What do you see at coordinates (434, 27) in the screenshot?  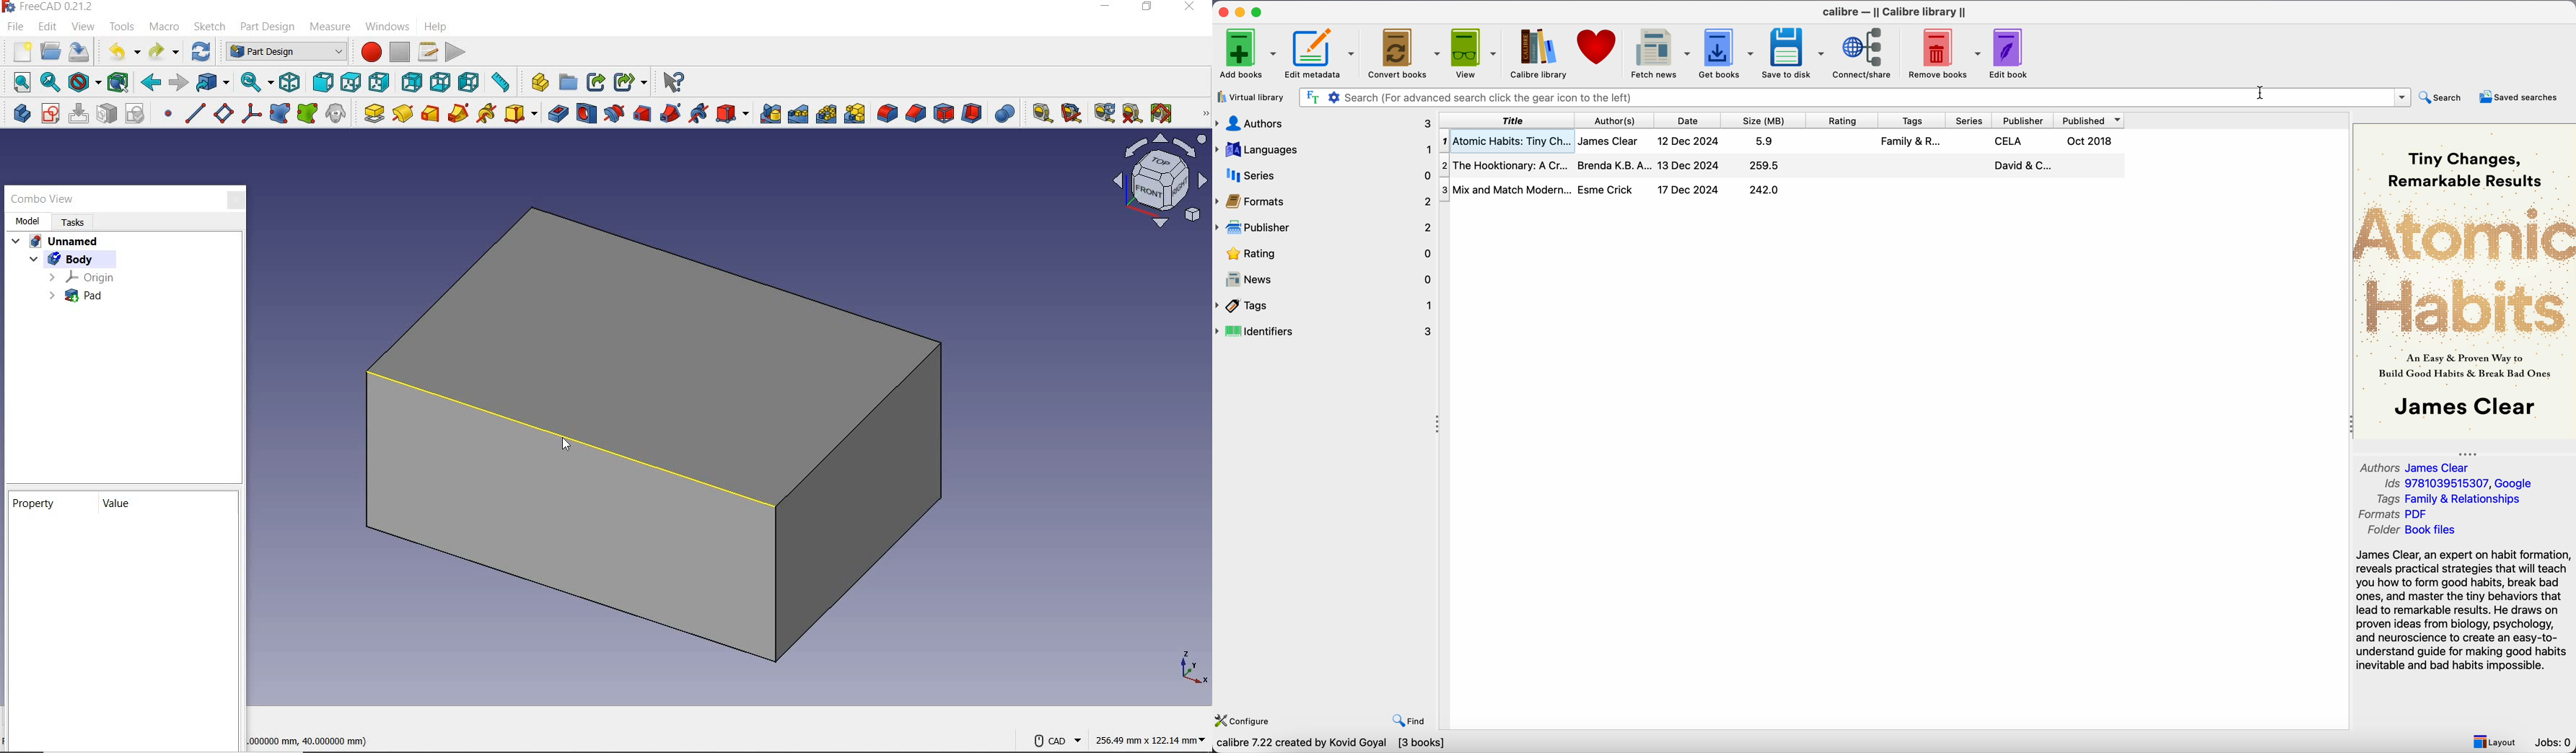 I see `help` at bounding box center [434, 27].